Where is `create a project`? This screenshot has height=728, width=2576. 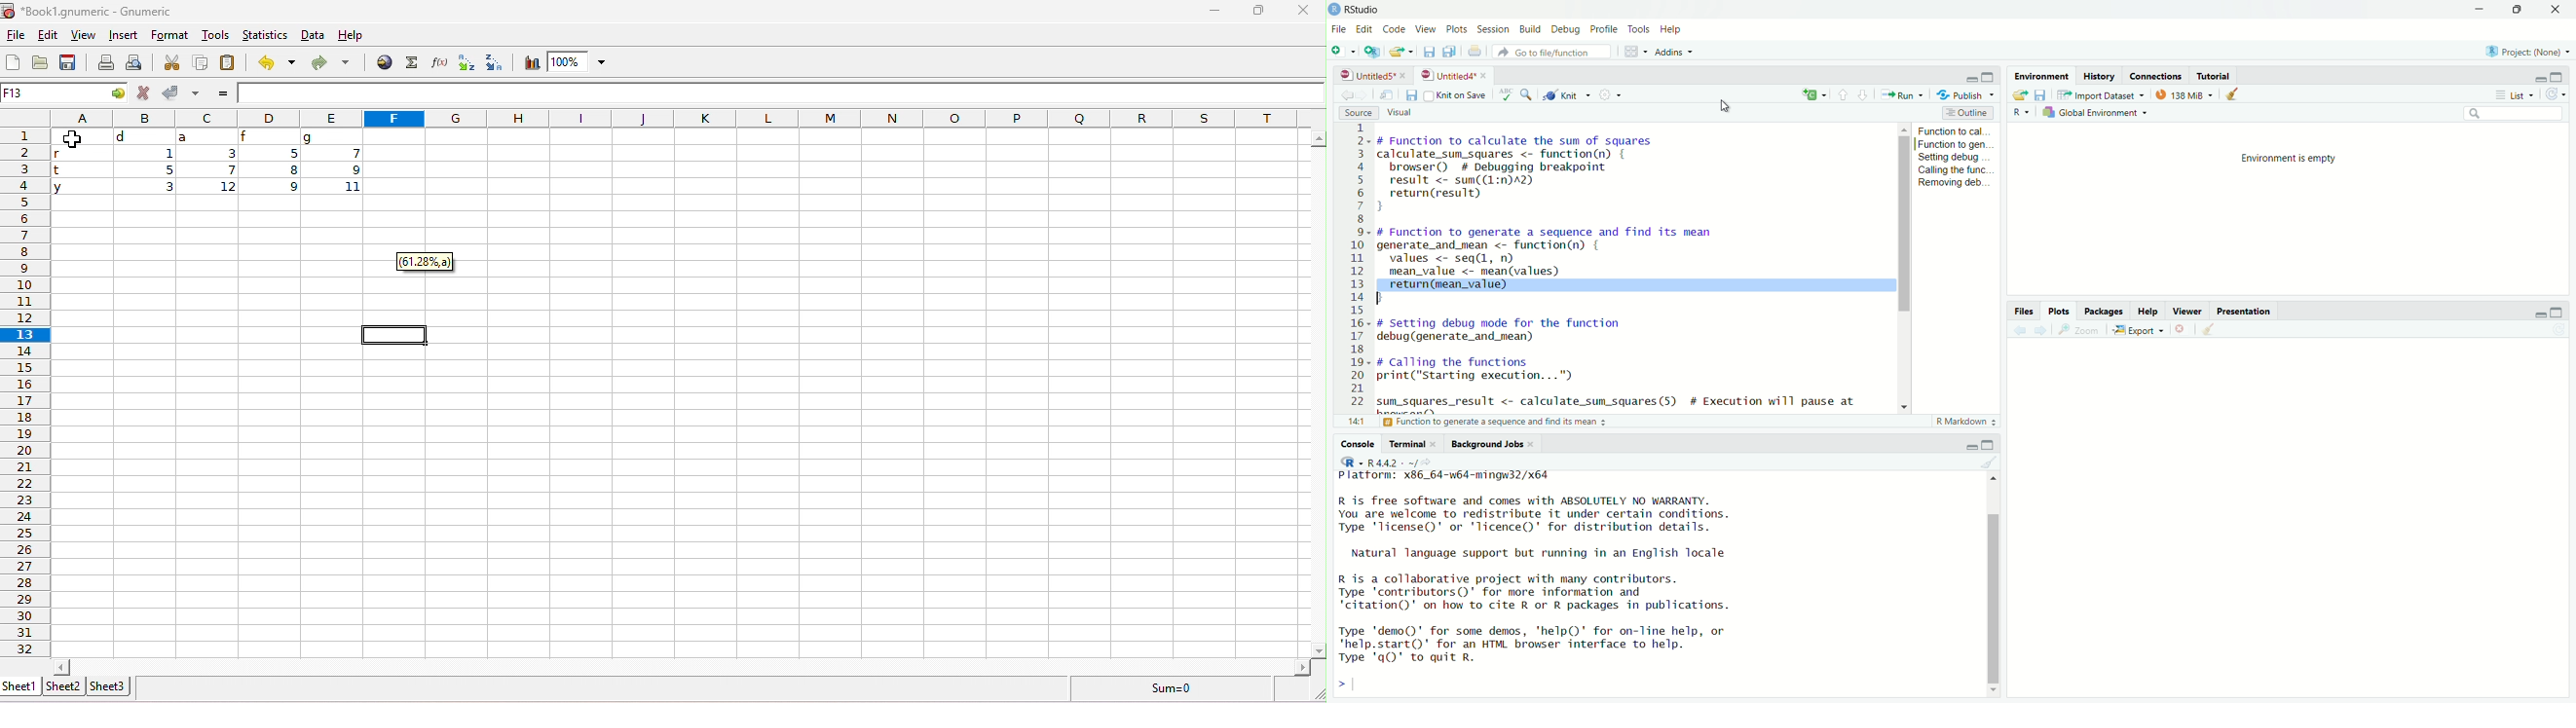
create a project is located at coordinates (1371, 50).